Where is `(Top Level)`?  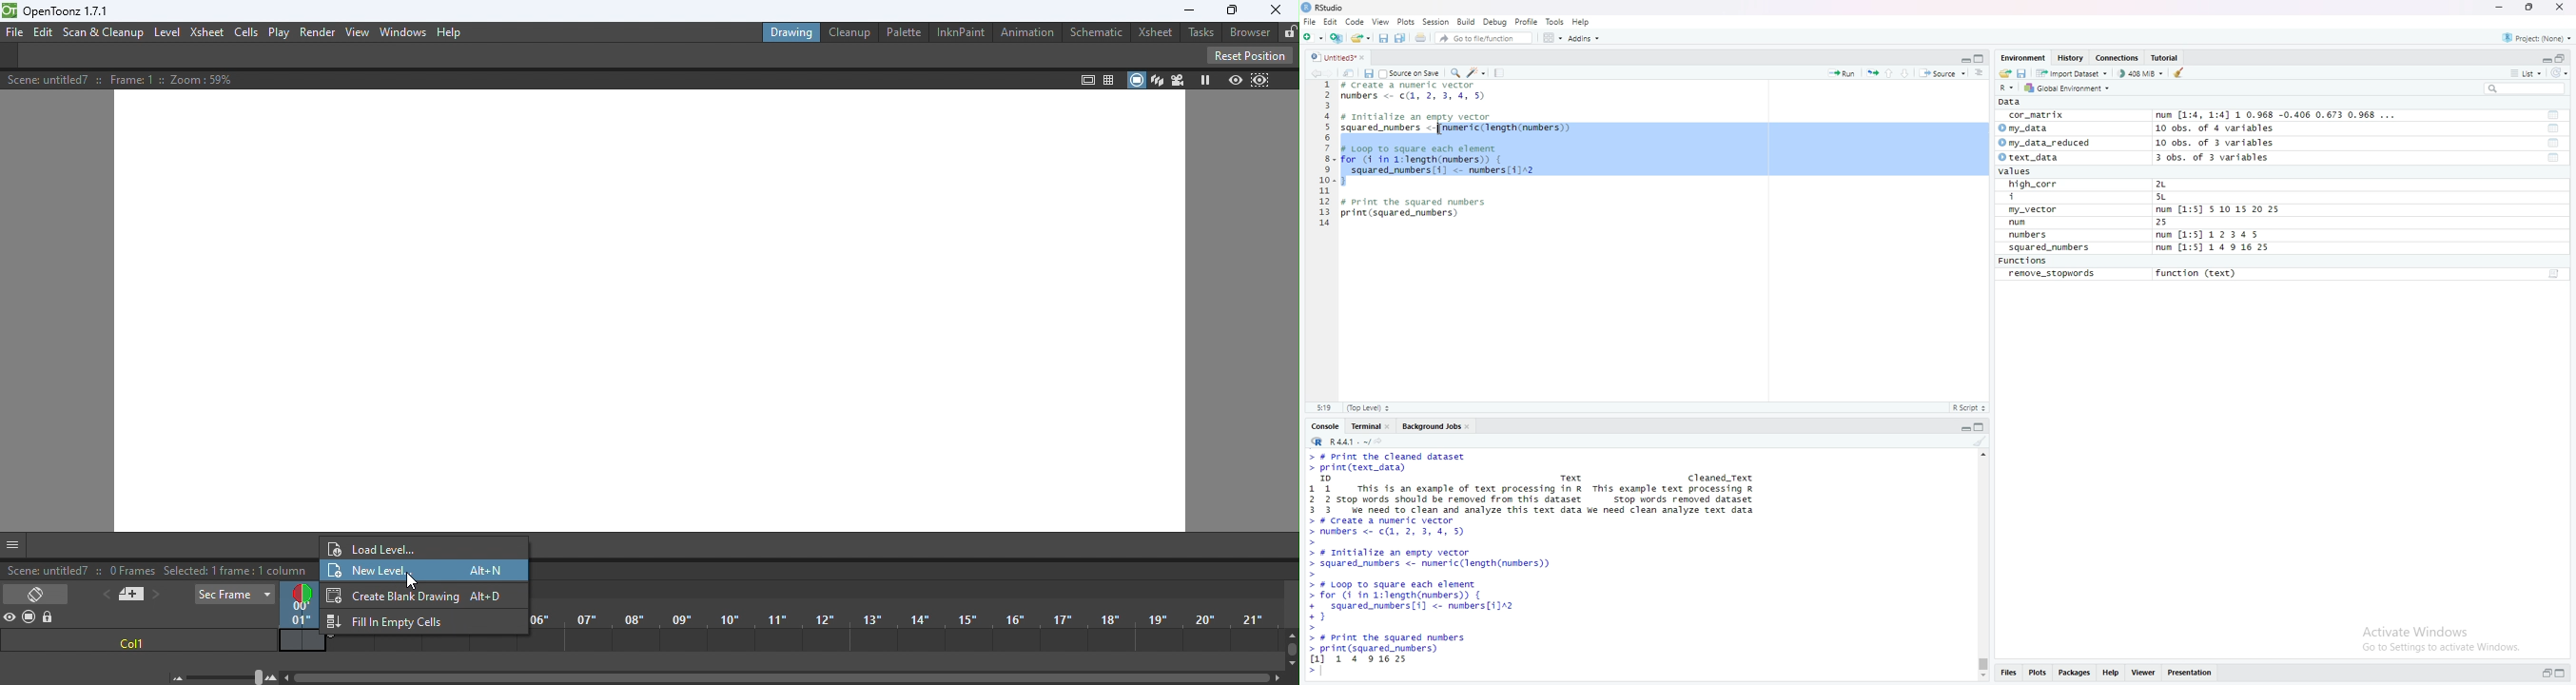 (Top Level) is located at coordinates (1368, 408).